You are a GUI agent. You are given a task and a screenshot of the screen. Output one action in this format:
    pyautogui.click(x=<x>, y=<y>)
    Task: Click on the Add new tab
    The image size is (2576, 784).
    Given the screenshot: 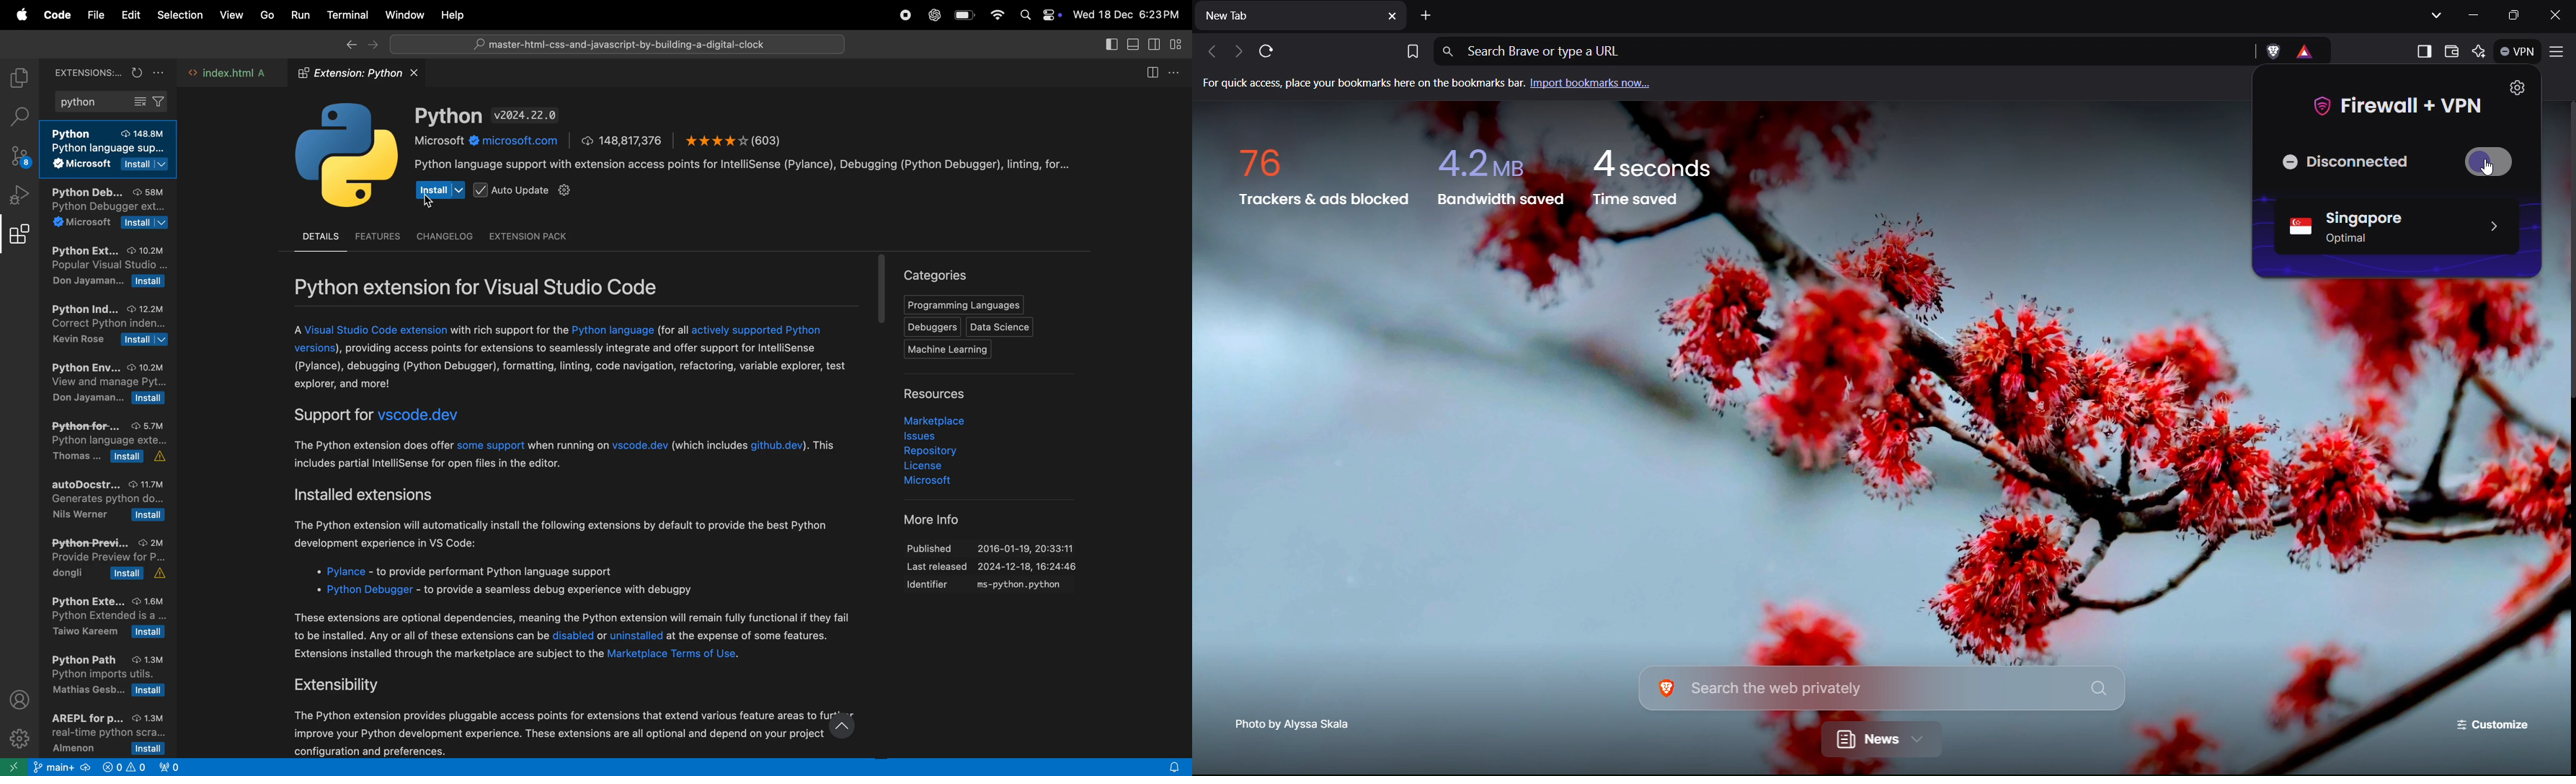 What is the action you would take?
    pyautogui.click(x=1427, y=16)
    